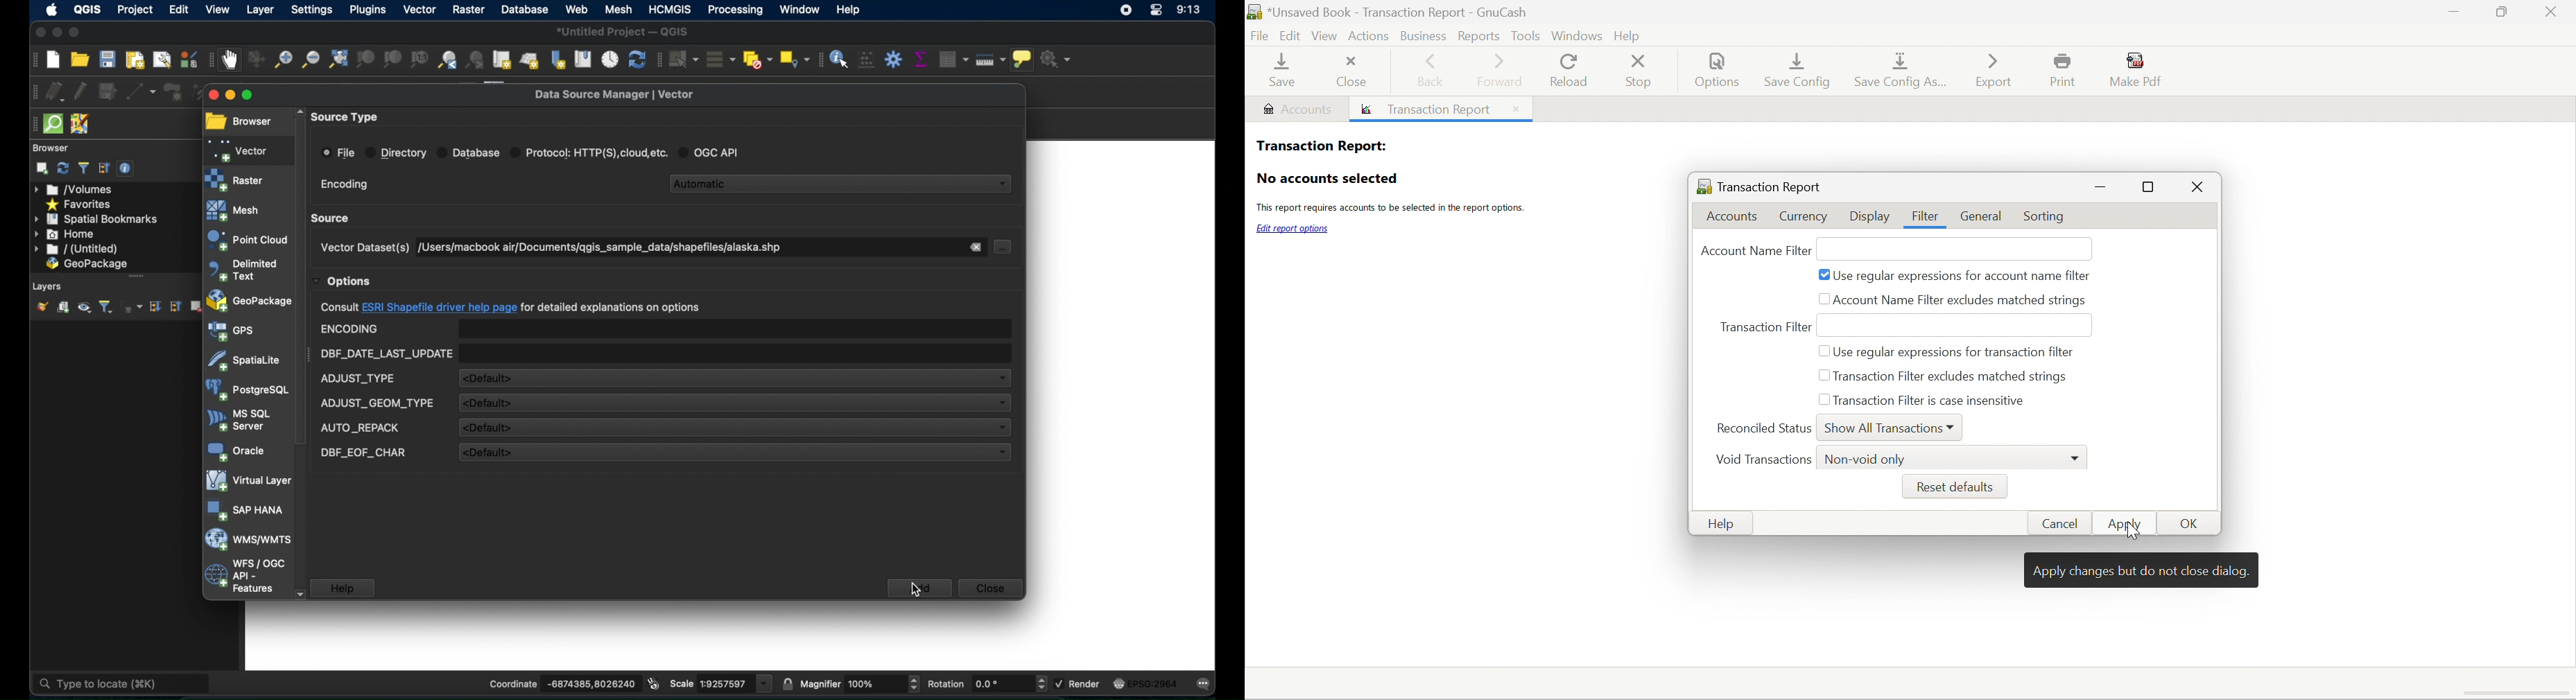  Describe the element at coordinates (1984, 216) in the screenshot. I see `General` at that location.